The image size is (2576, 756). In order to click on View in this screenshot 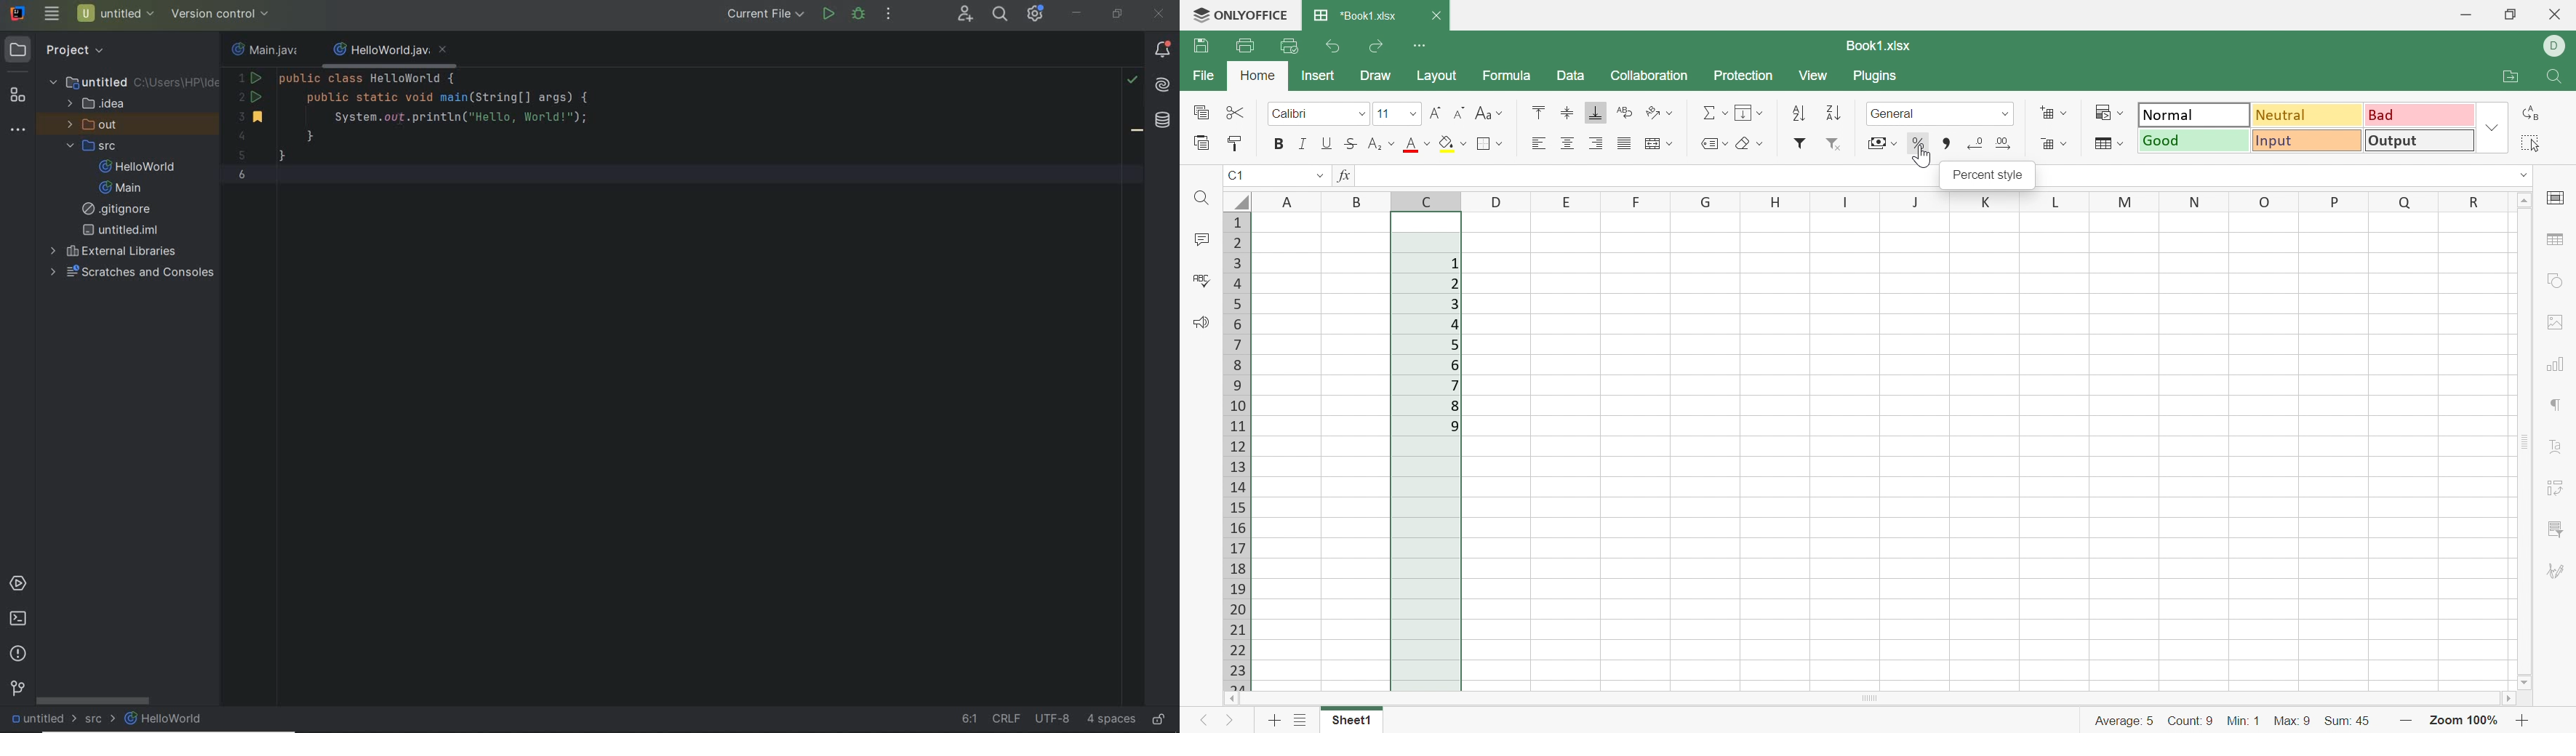, I will do `click(1813, 76)`.